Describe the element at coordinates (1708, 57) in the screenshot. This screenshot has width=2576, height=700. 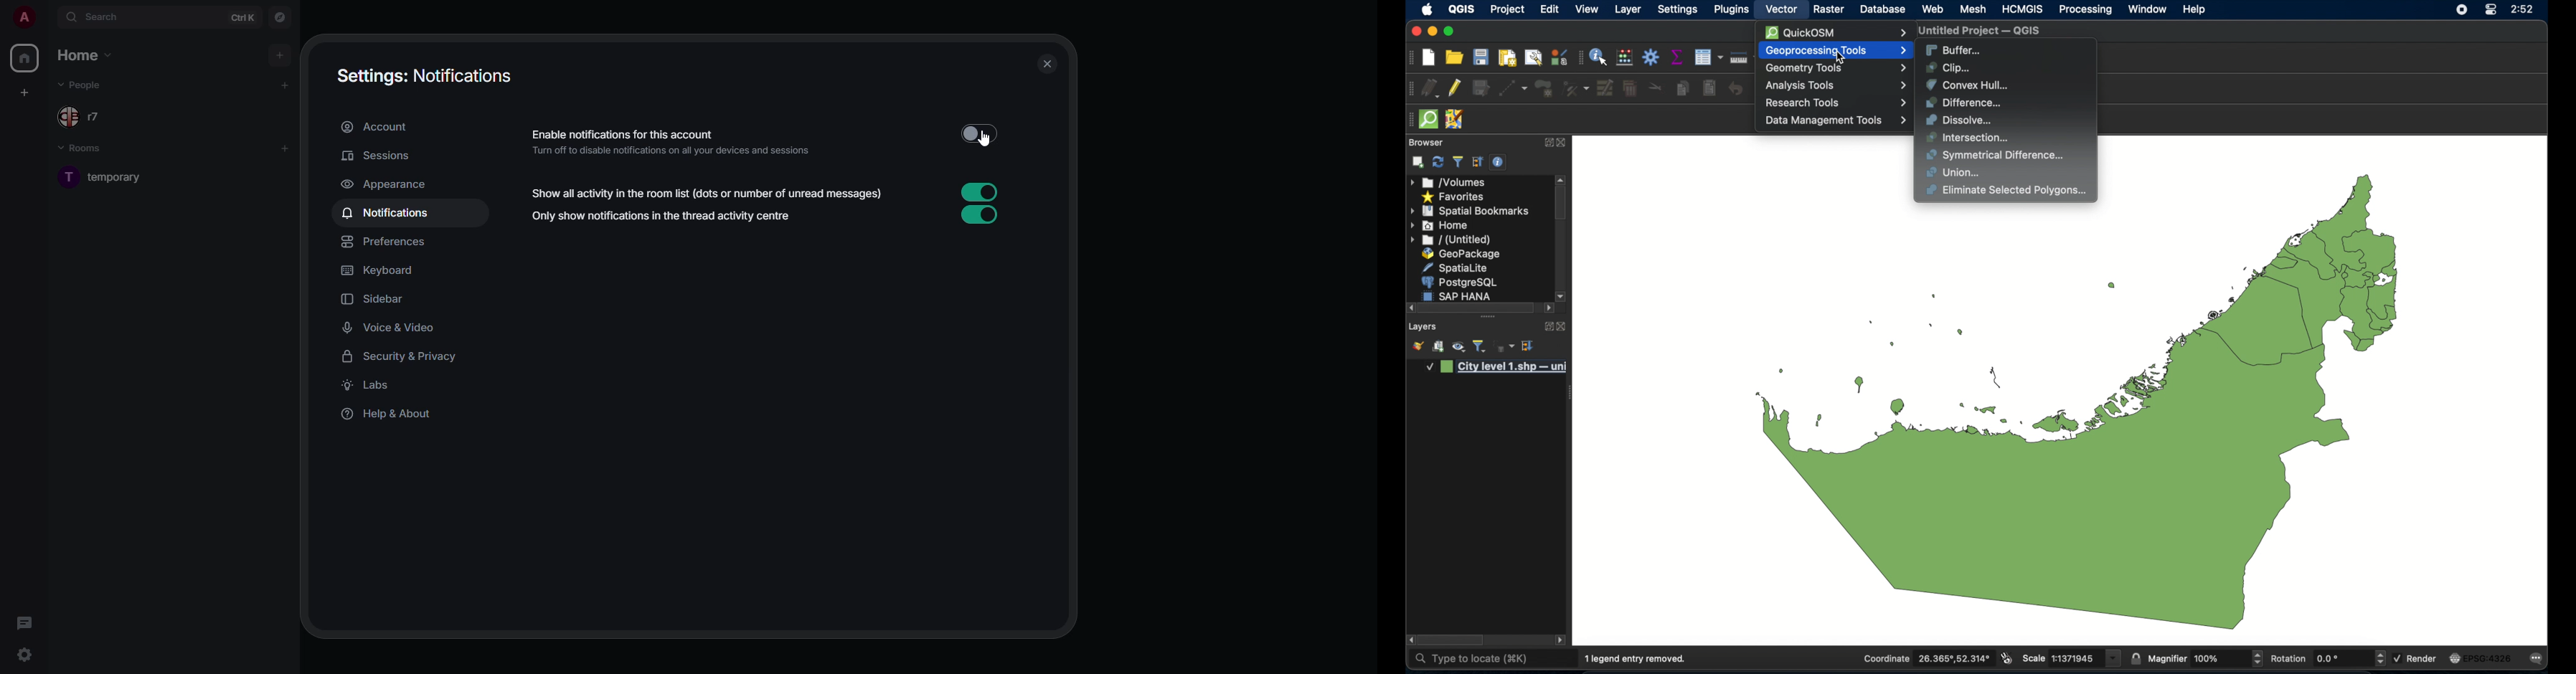
I see `open attribute table` at that location.